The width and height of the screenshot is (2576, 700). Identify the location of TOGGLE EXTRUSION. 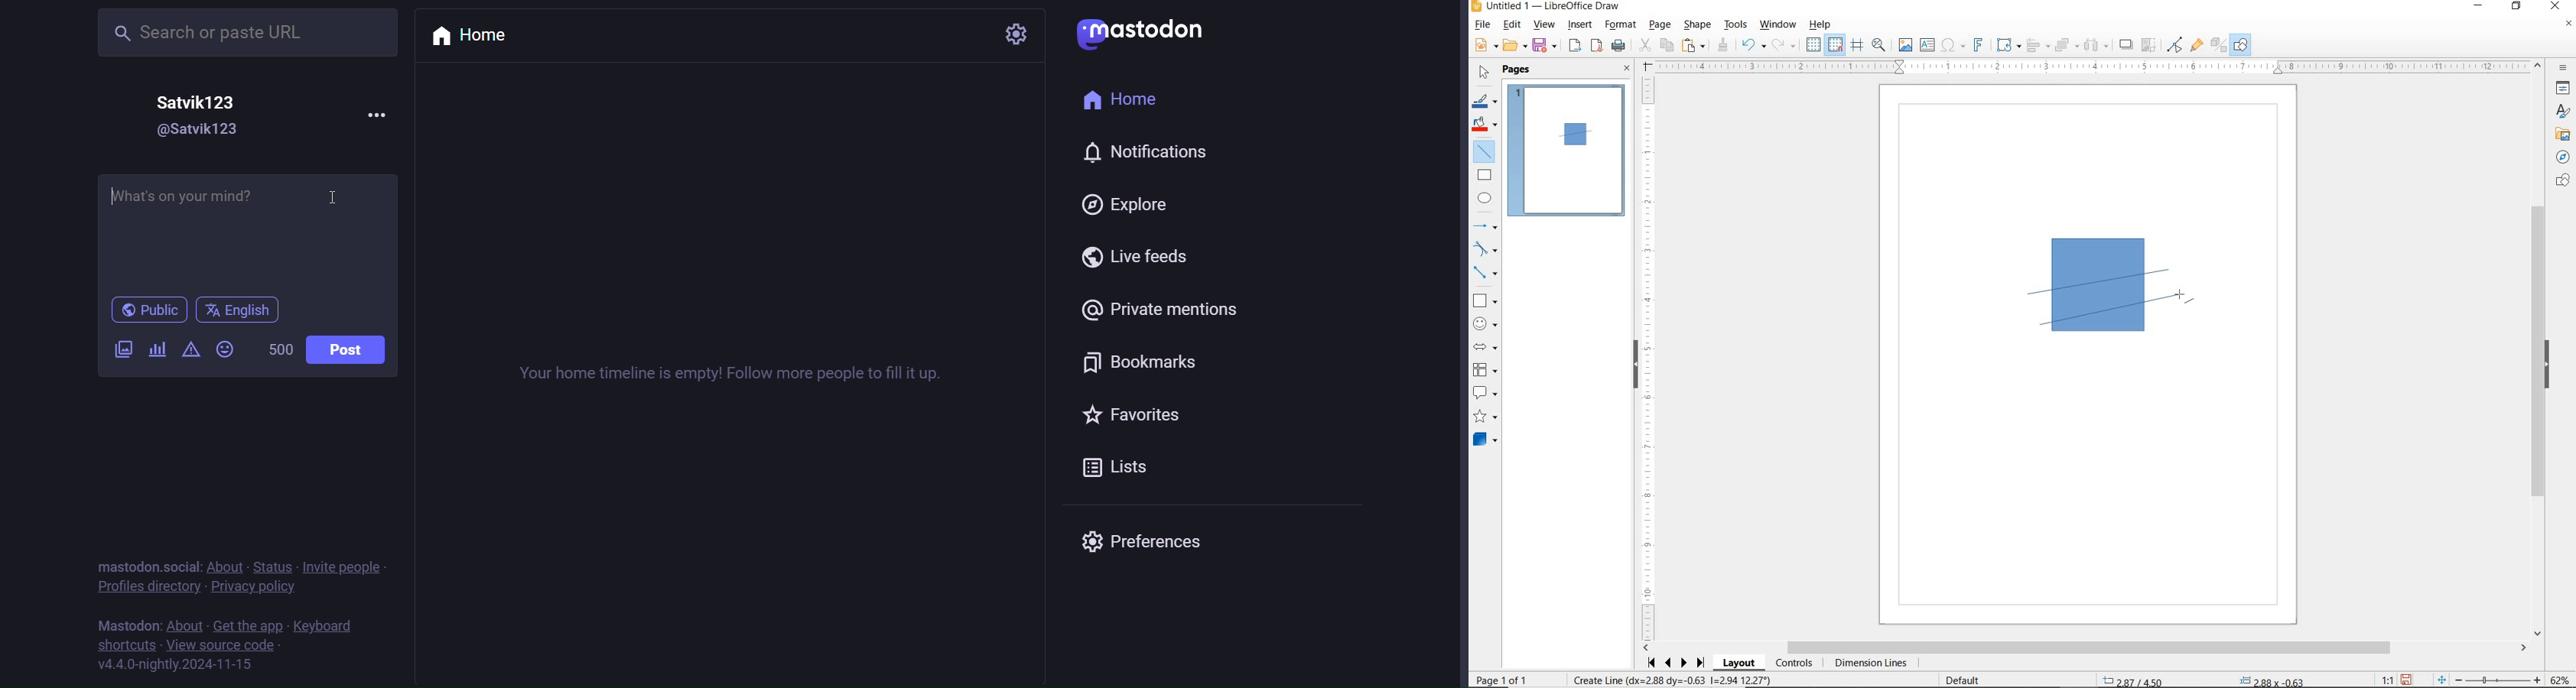
(2218, 44).